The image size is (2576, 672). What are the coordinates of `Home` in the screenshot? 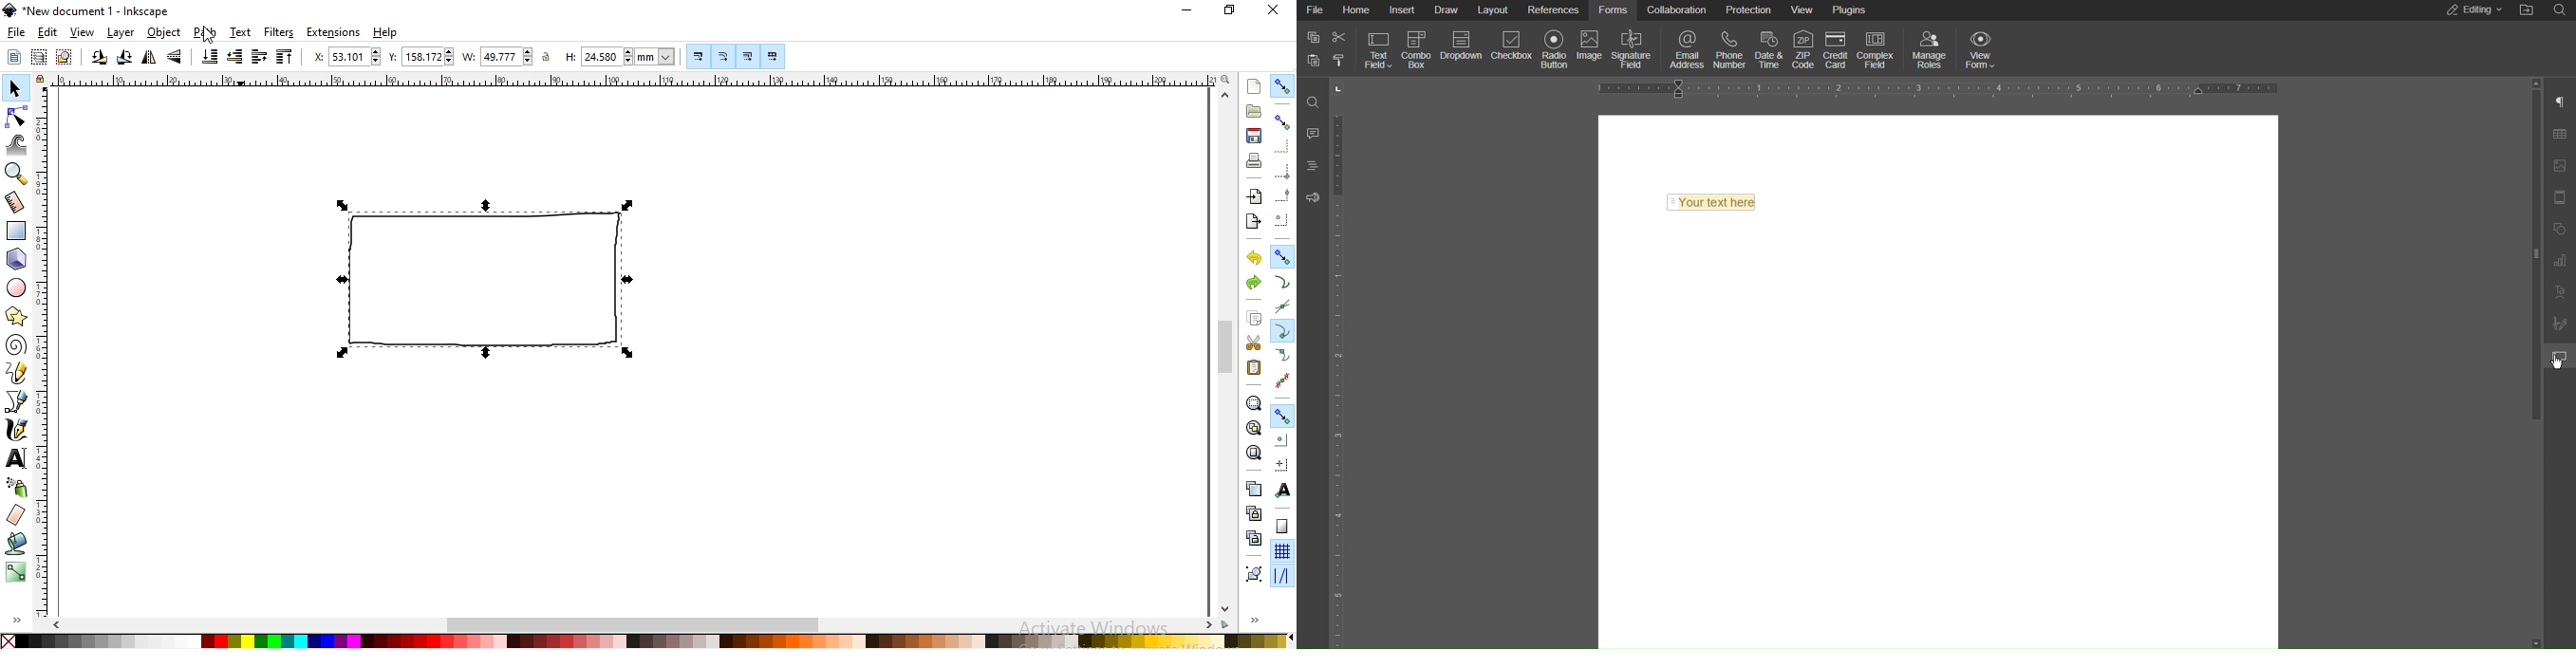 It's located at (1356, 10).